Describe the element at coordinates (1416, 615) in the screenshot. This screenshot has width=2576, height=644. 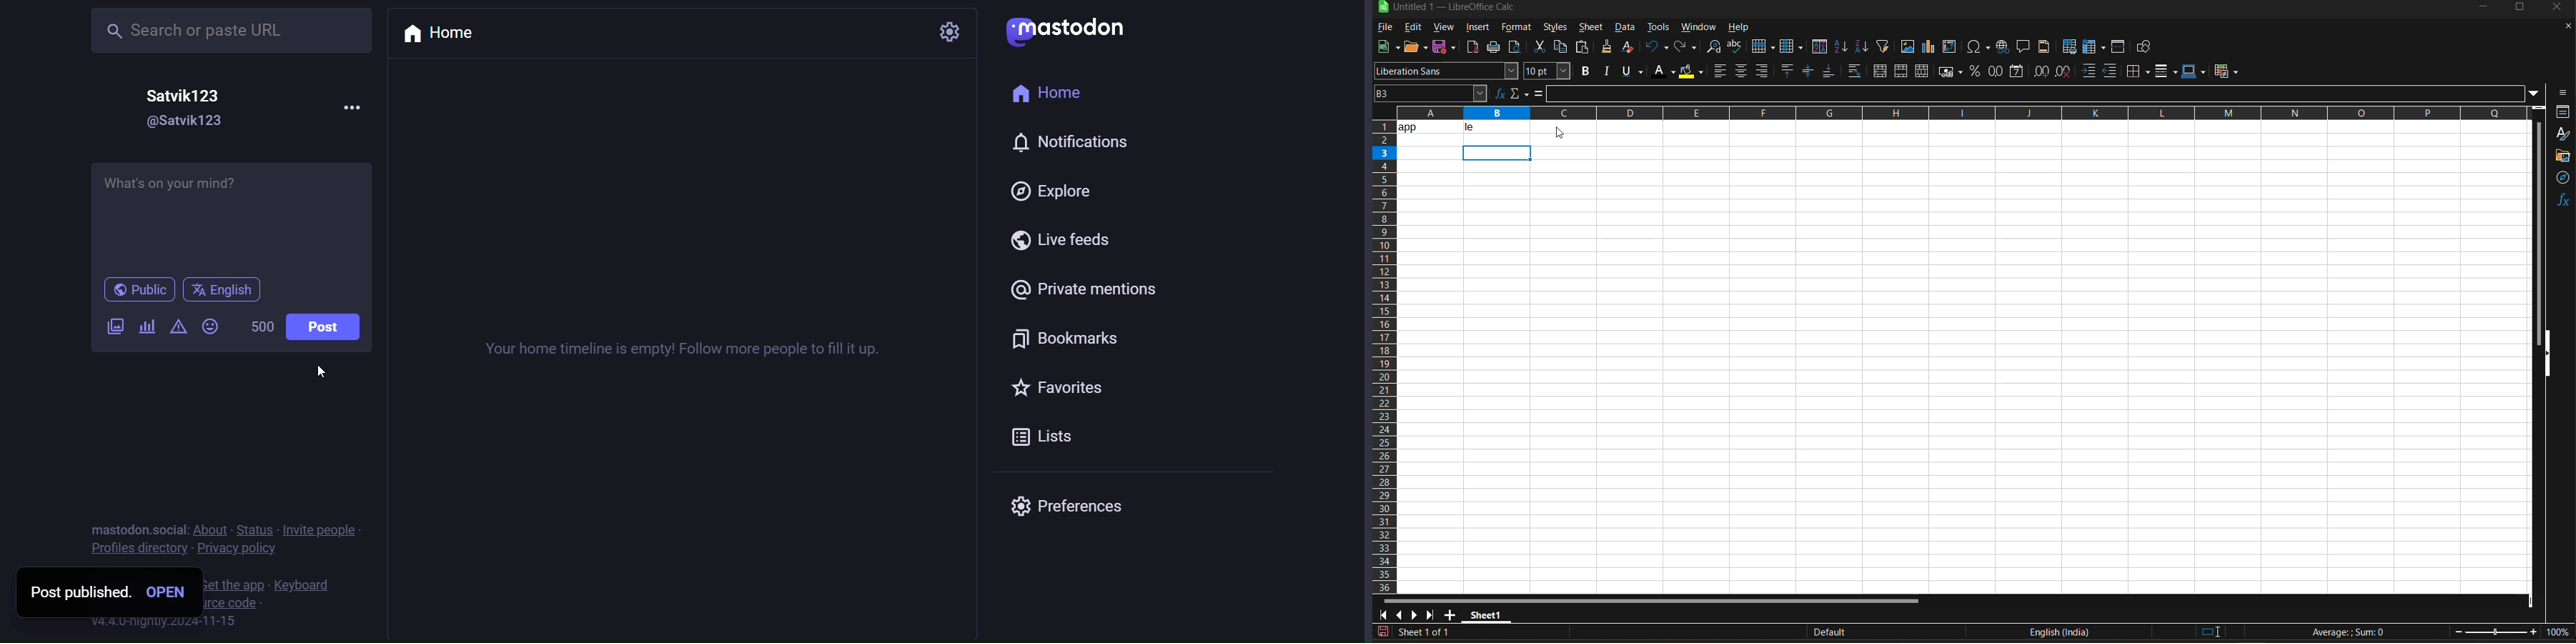
I see `scroll to next sheet` at that location.